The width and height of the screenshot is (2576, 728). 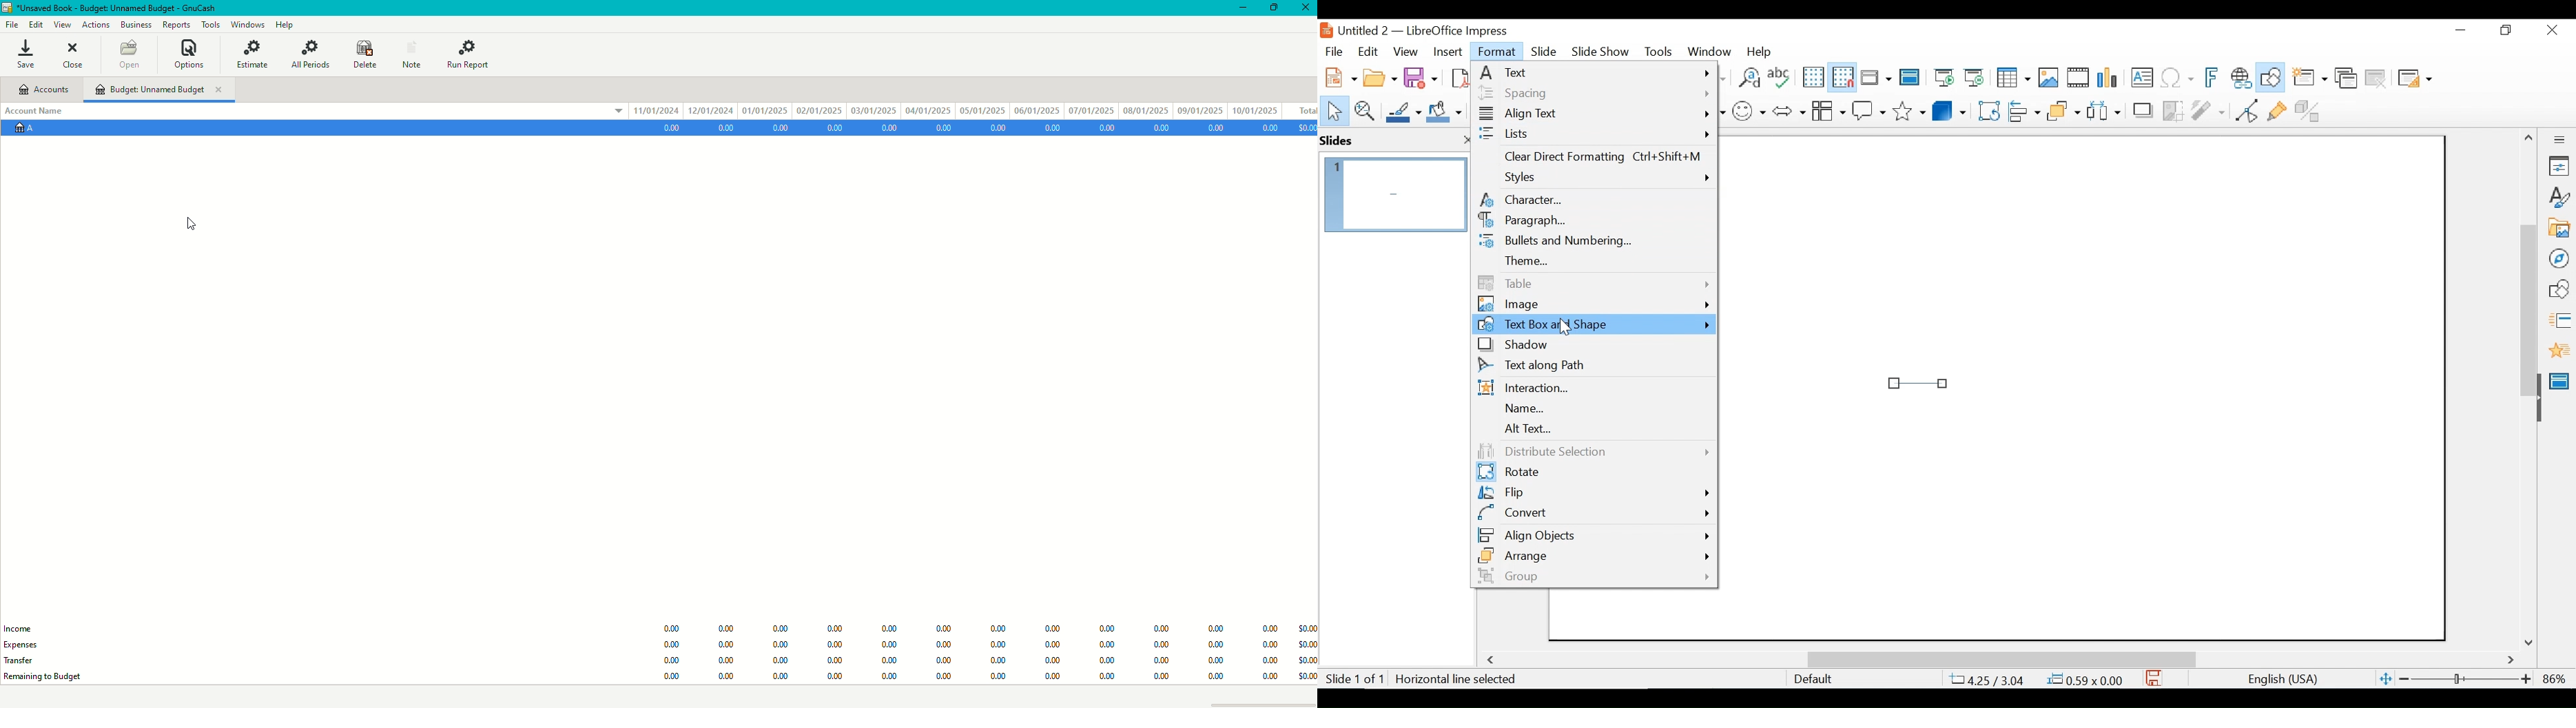 What do you see at coordinates (18, 627) in the screenshot?
I see `Income` at bounding box center [18, 627].